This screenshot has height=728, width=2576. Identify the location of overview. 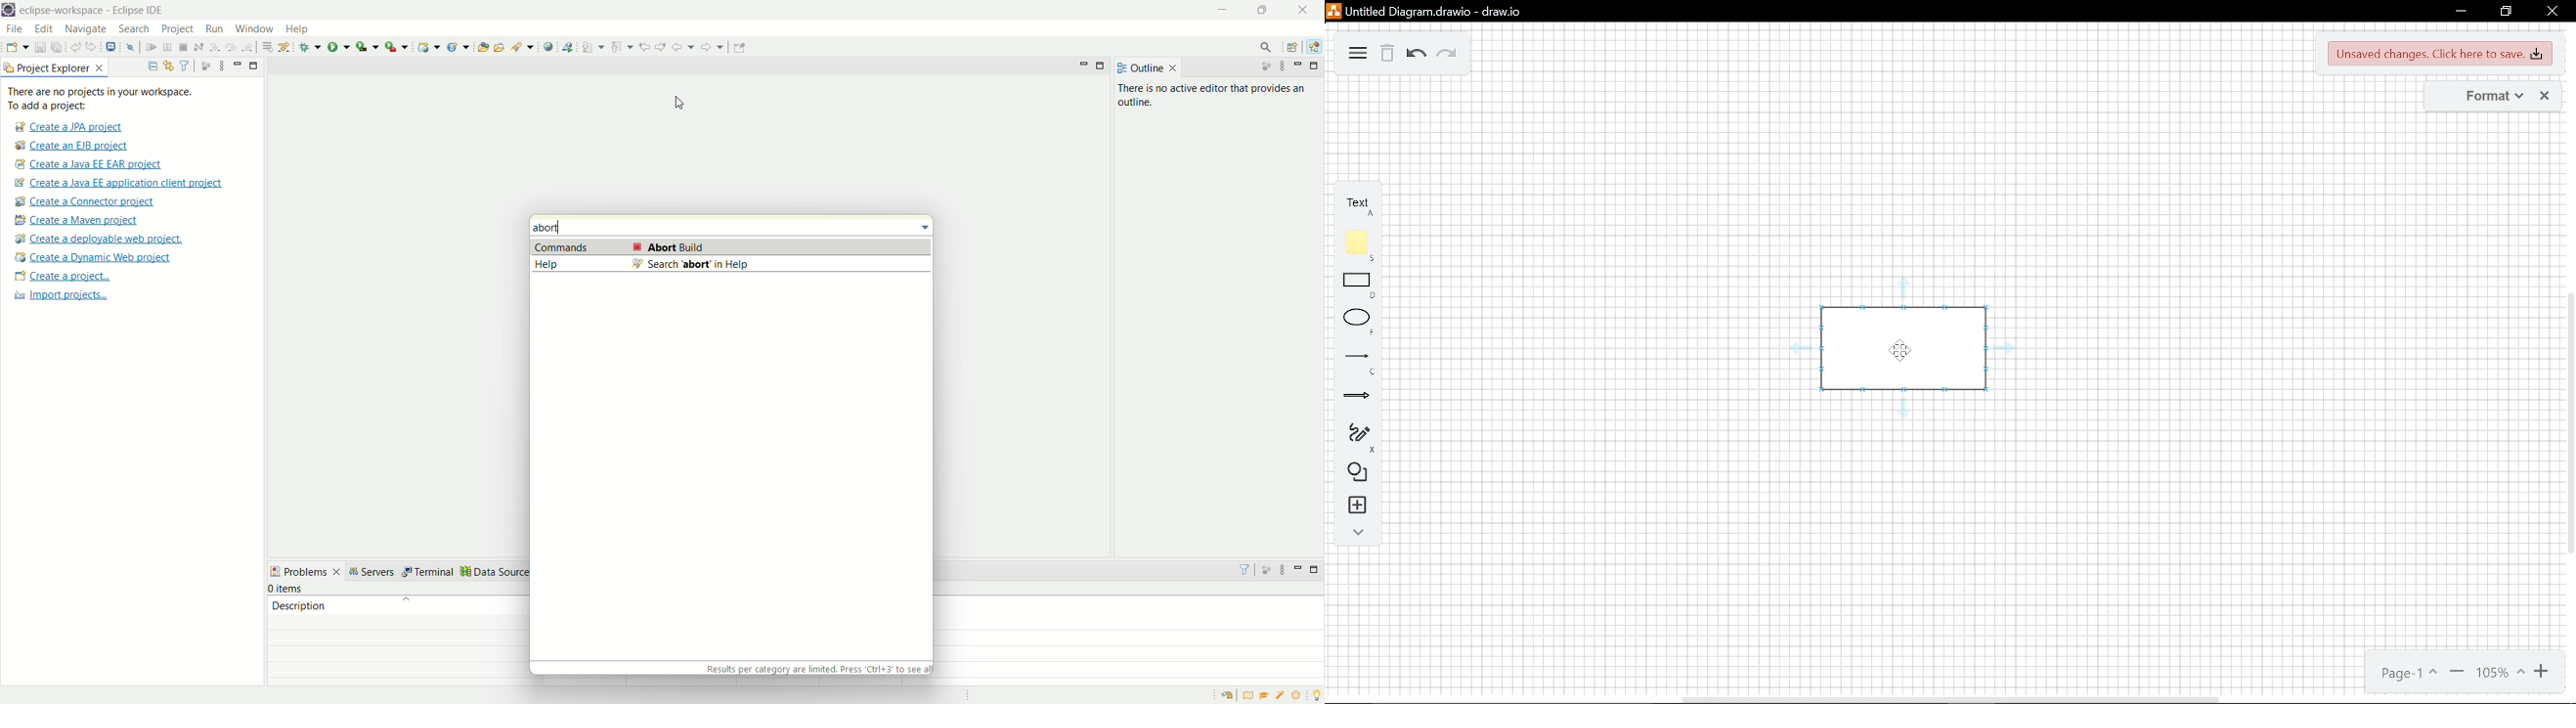
(1248, 696).